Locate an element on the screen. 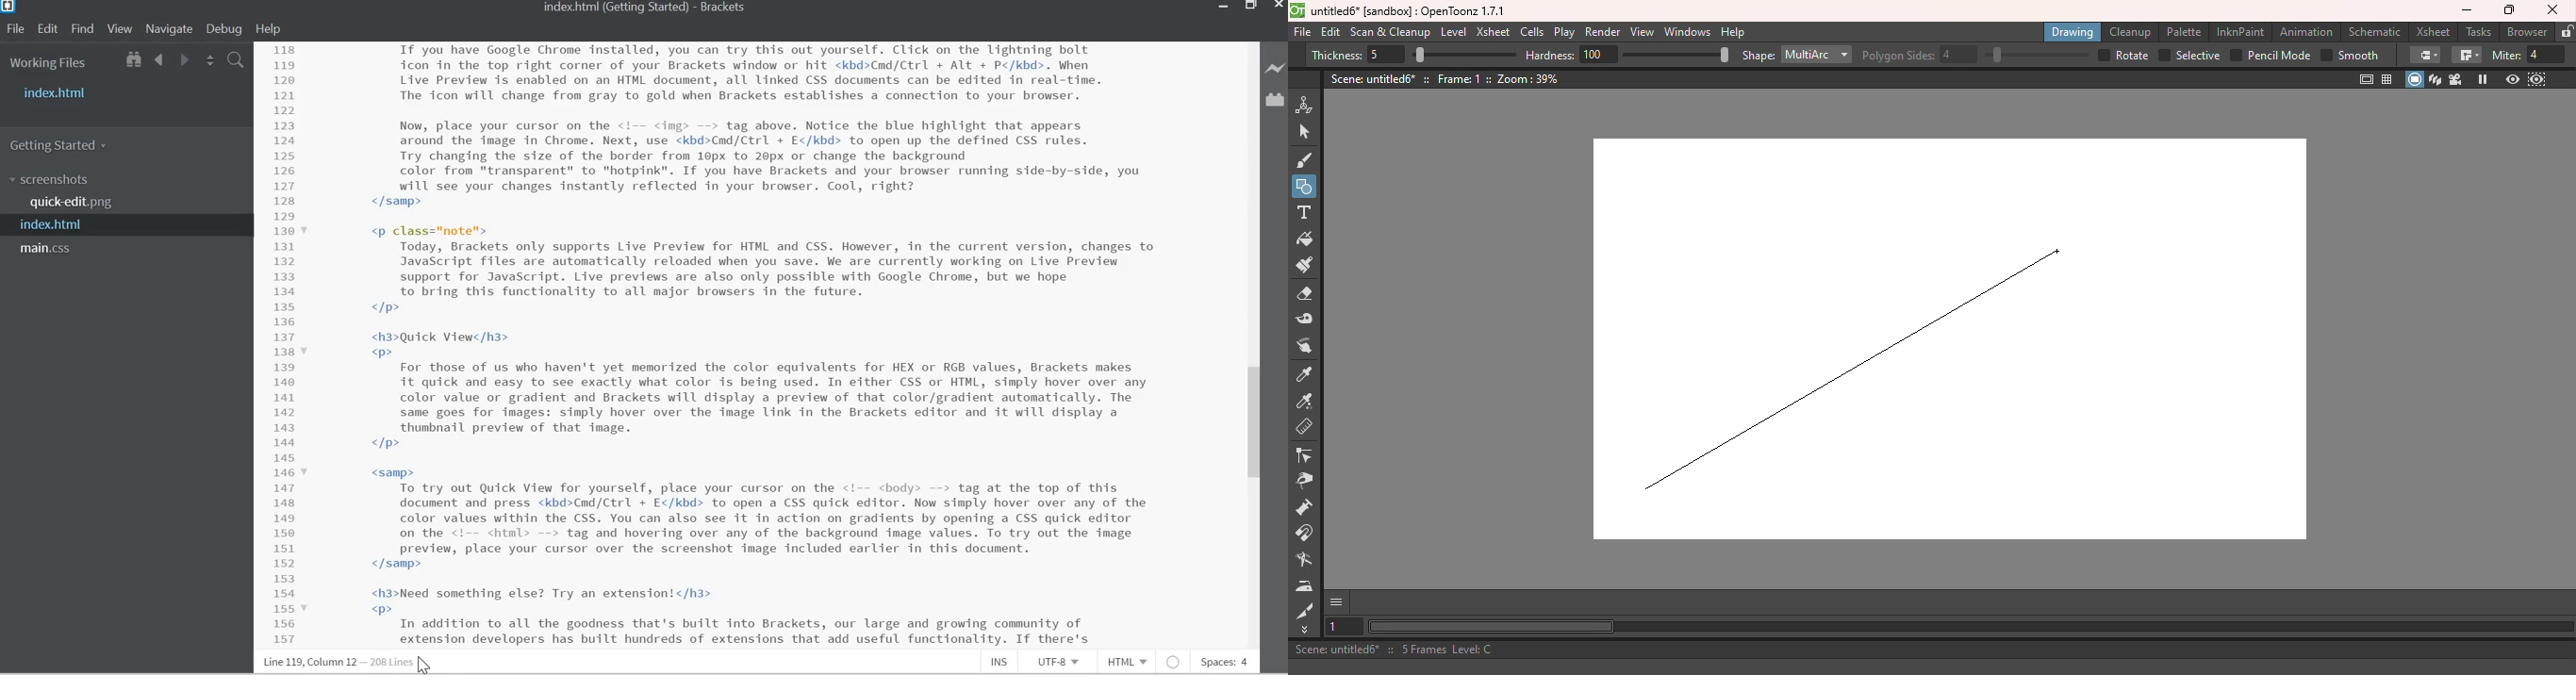 This screenshot has height=700, width=2576. quick-edit.png file name is located at coordinates (76, 203).